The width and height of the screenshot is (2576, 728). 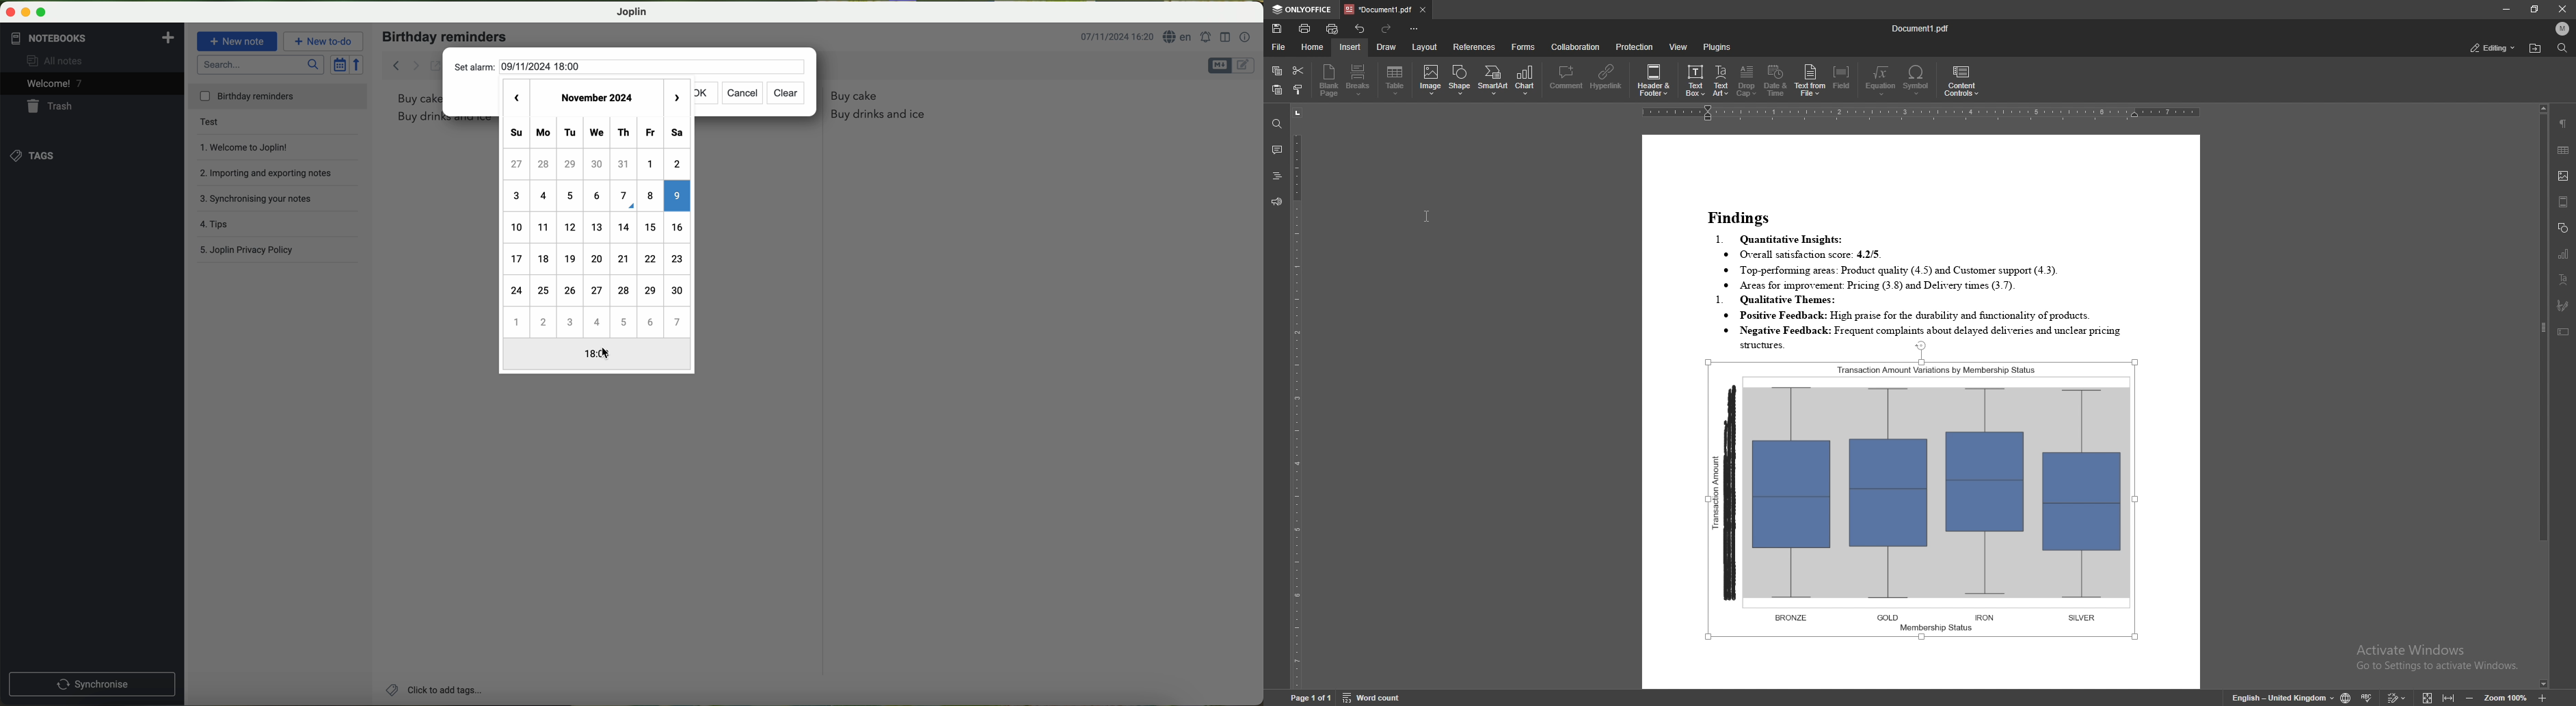 What do you see at coordinates (1360, 29) in the screenshot?
I see `undo` at bounding box center [1360, 29].